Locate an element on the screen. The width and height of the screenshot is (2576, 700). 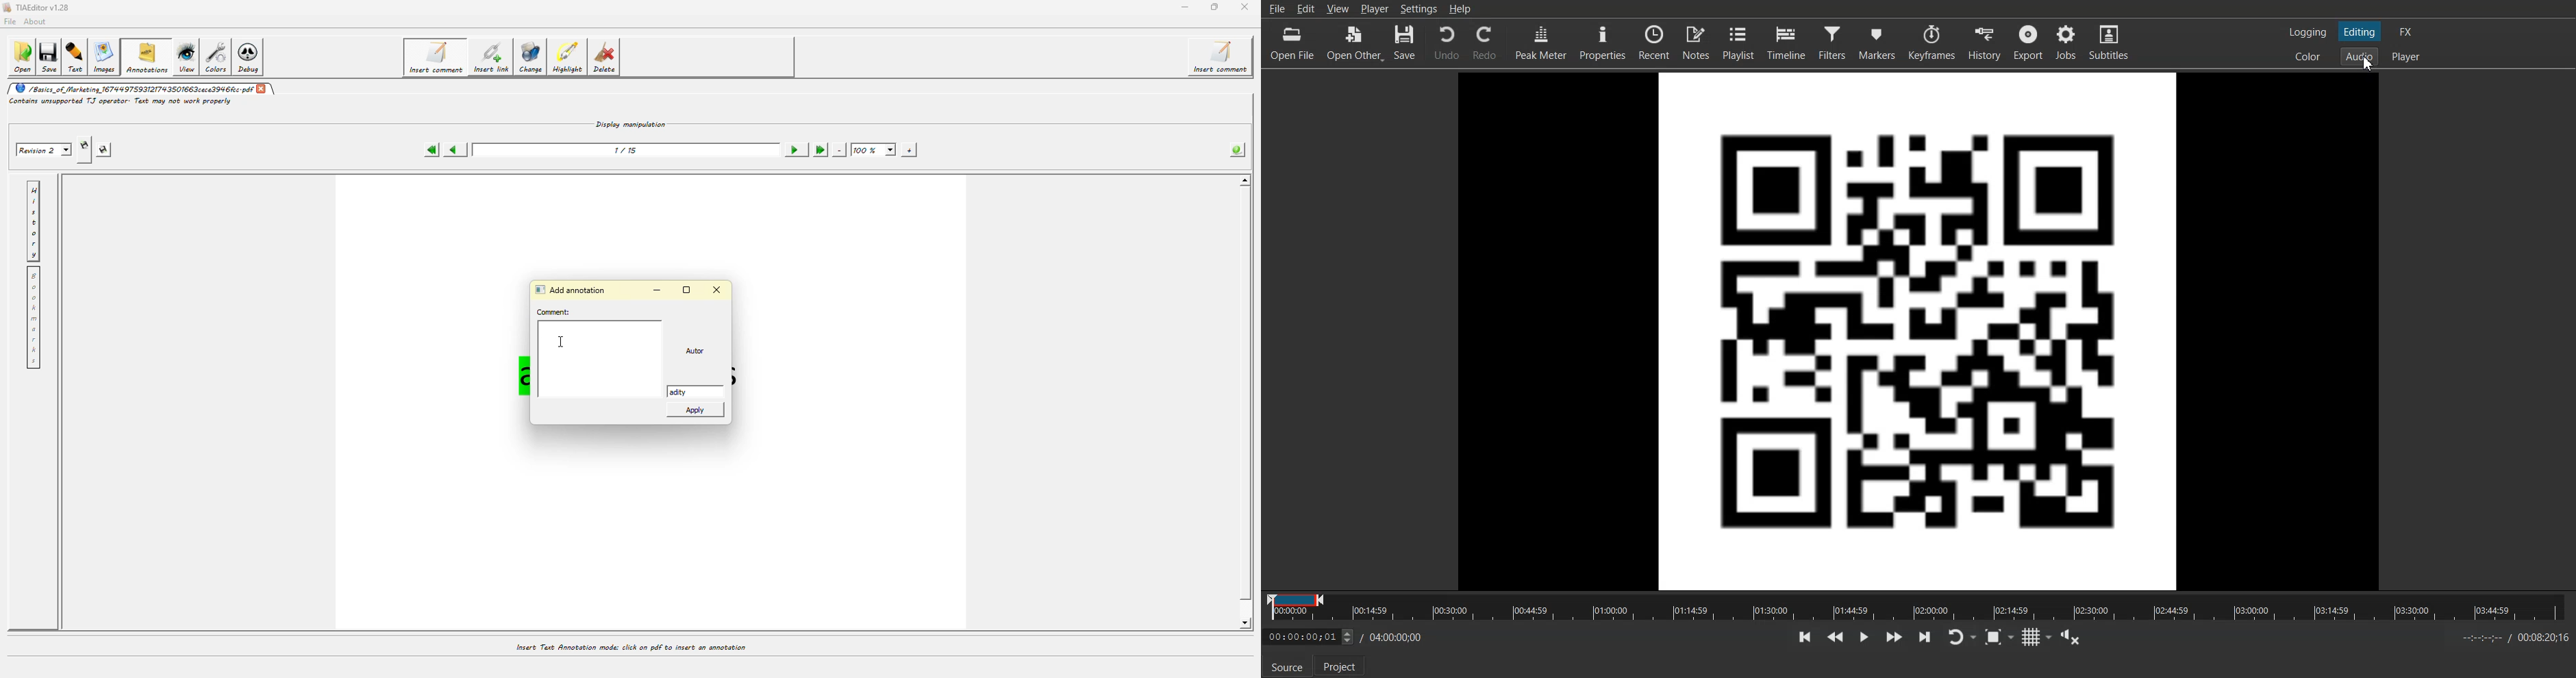
Filters is located at coordinates (1833, 43).